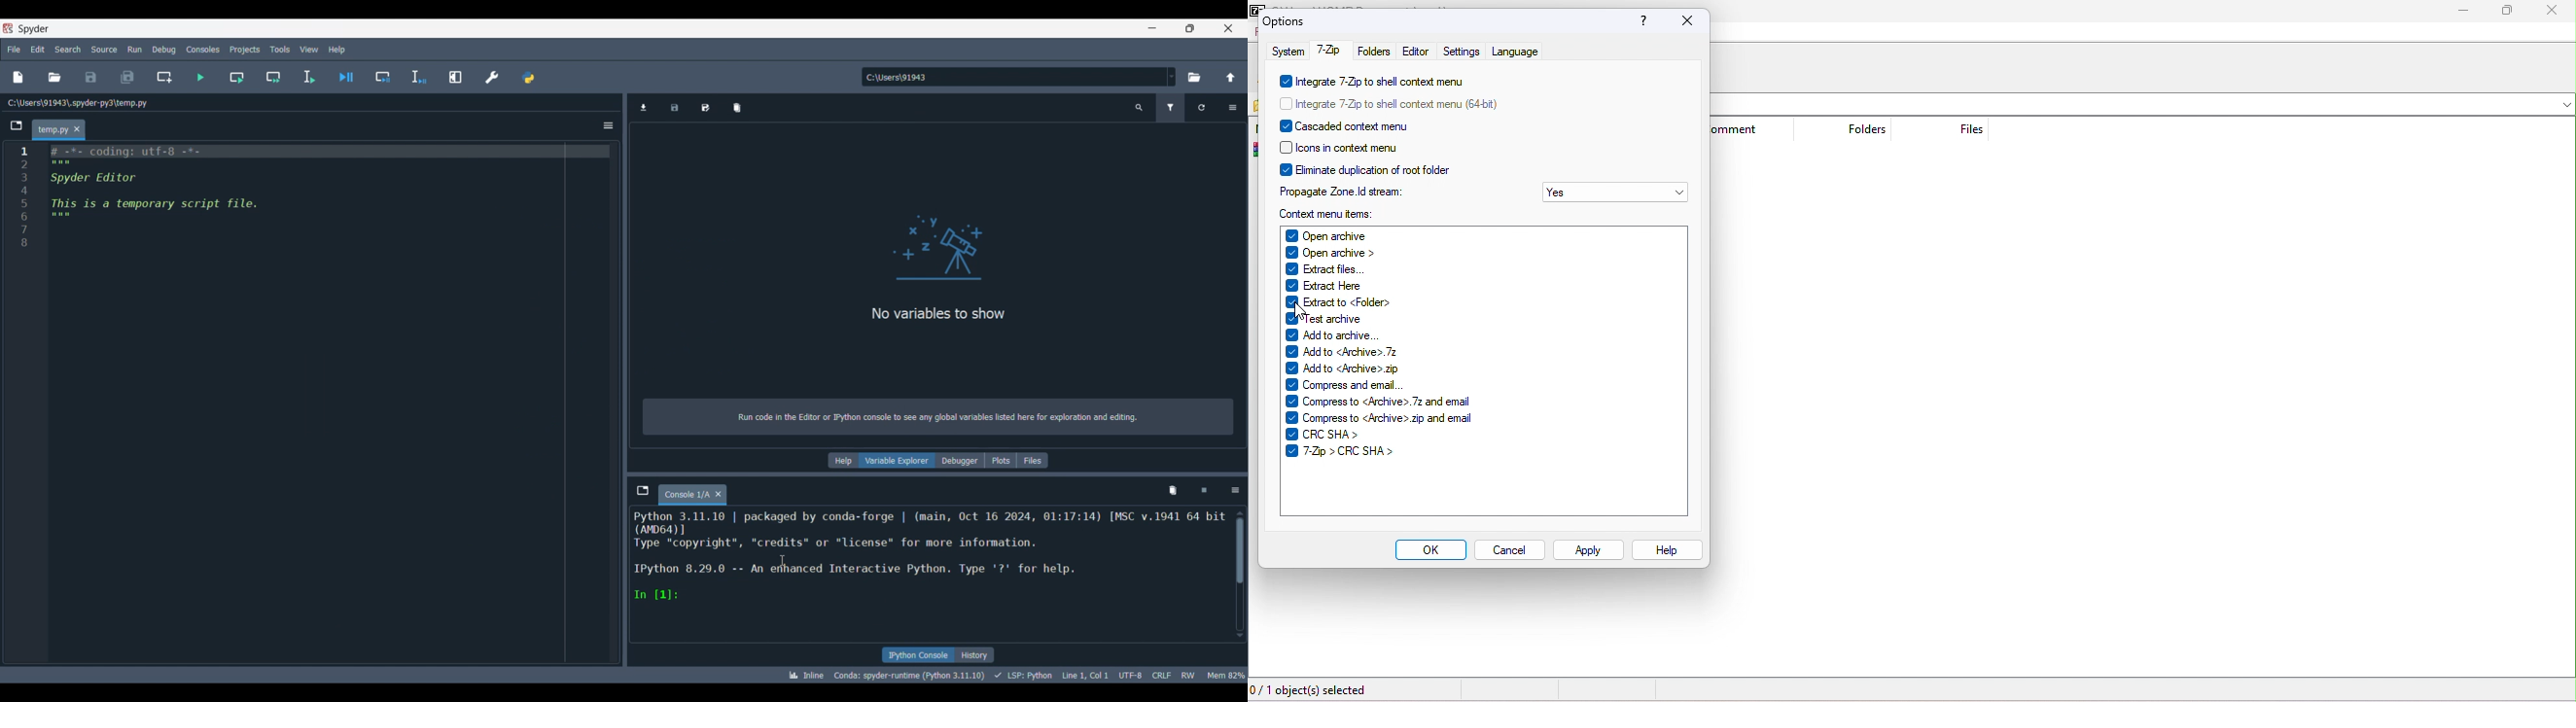 The image size is (2576, 728). What do you see at coordinates (68, 49) in the screenshot?
I see `Search menu` at bounding box center [68, 49].